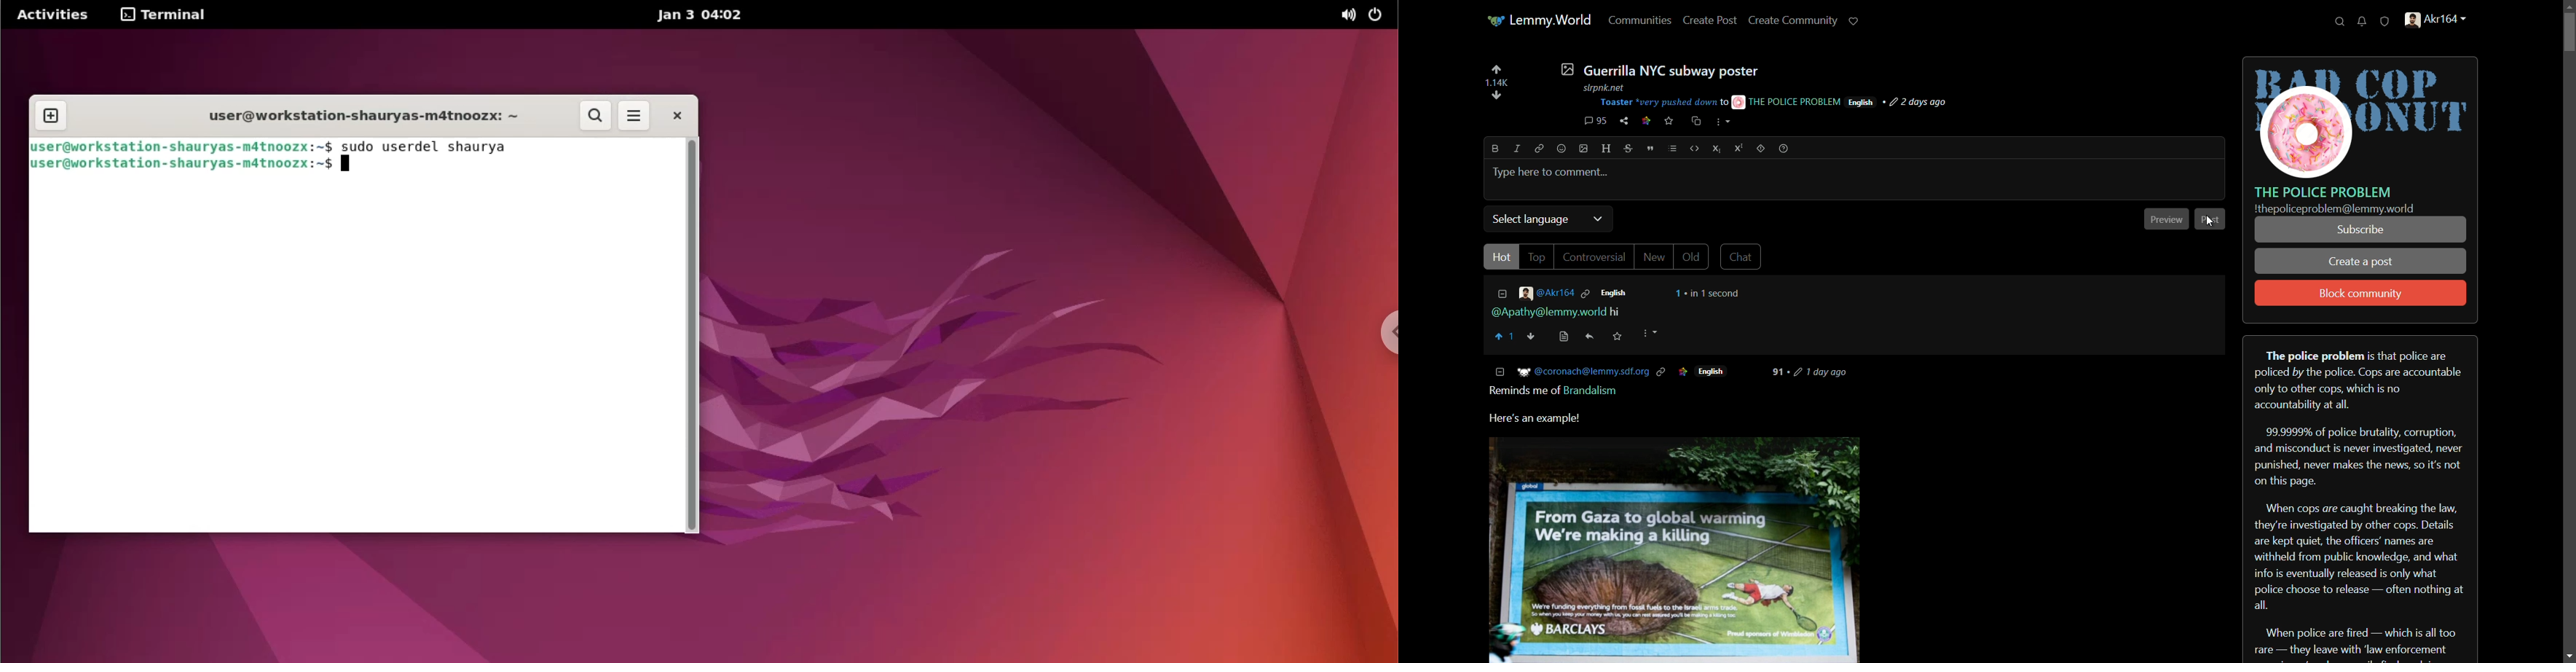 This screenshot has height=672, width=2576. I want to click on comment, so click(1595, 121).